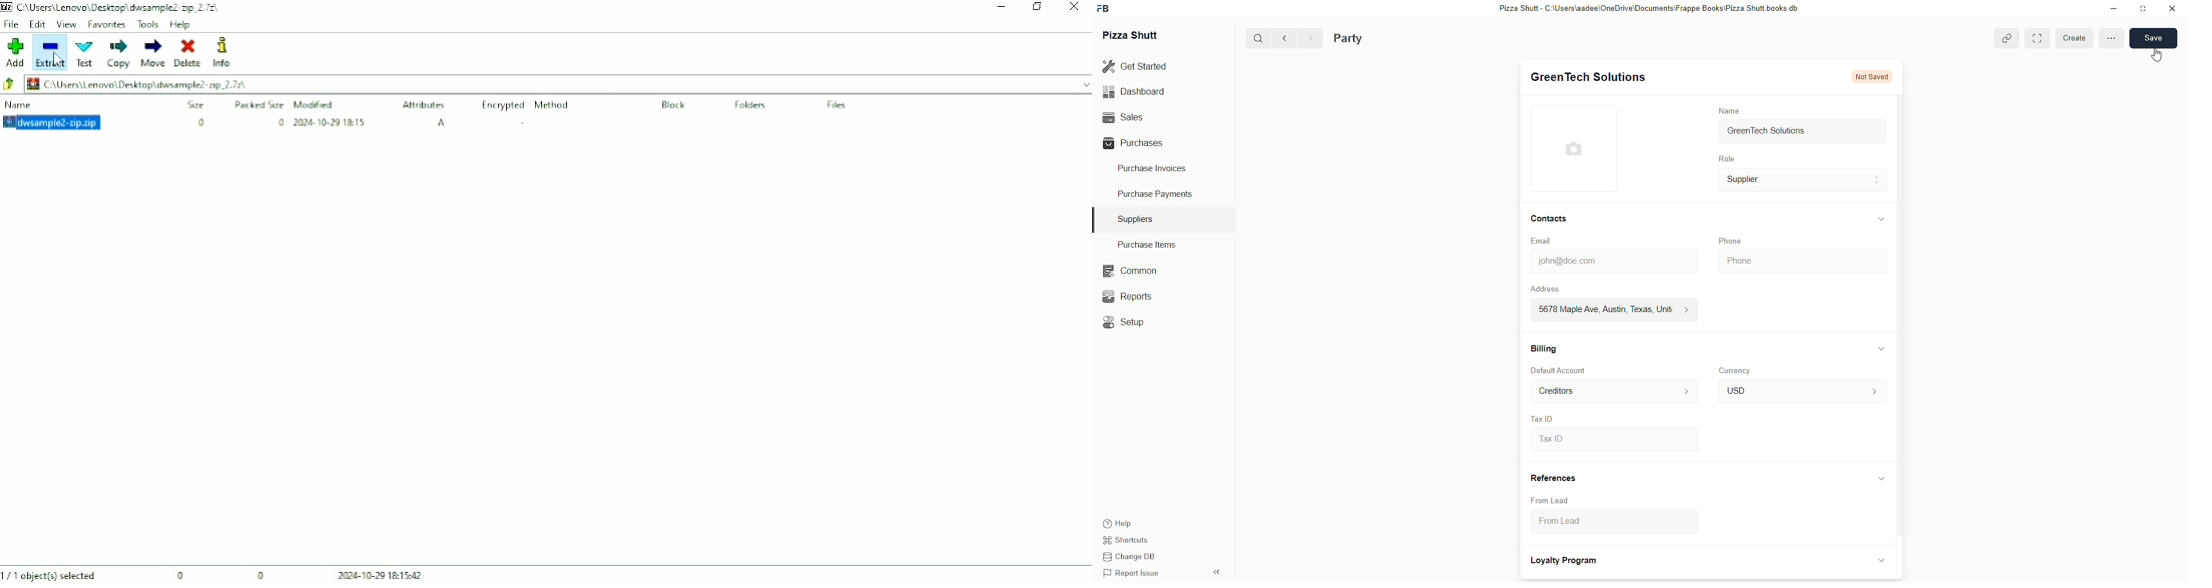 Image resolution: width=2212 pixels, height=588 pixels. What do you see at coordinates (1879, 560) in the screenshot?
I see `hide` at bounding box center [1879, 560].